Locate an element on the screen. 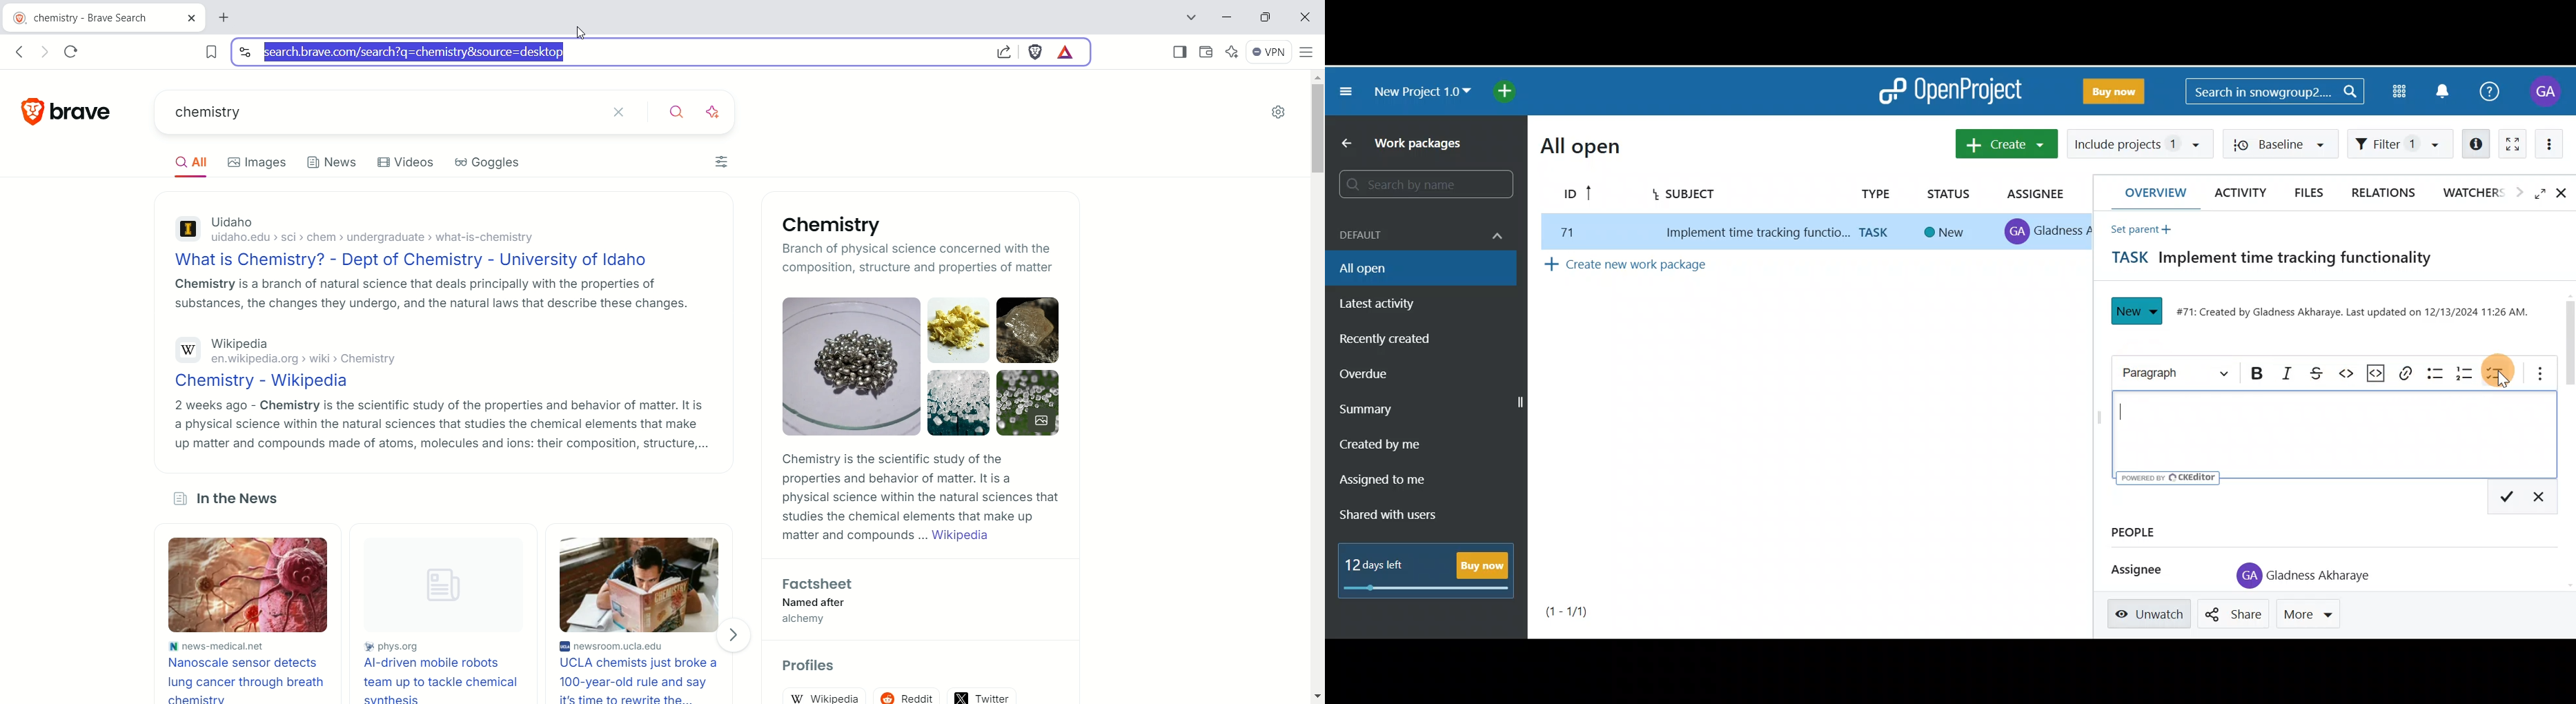 The height and width of the screenshot is (728, 2576). More actions is located at coordinates (2557, 144).